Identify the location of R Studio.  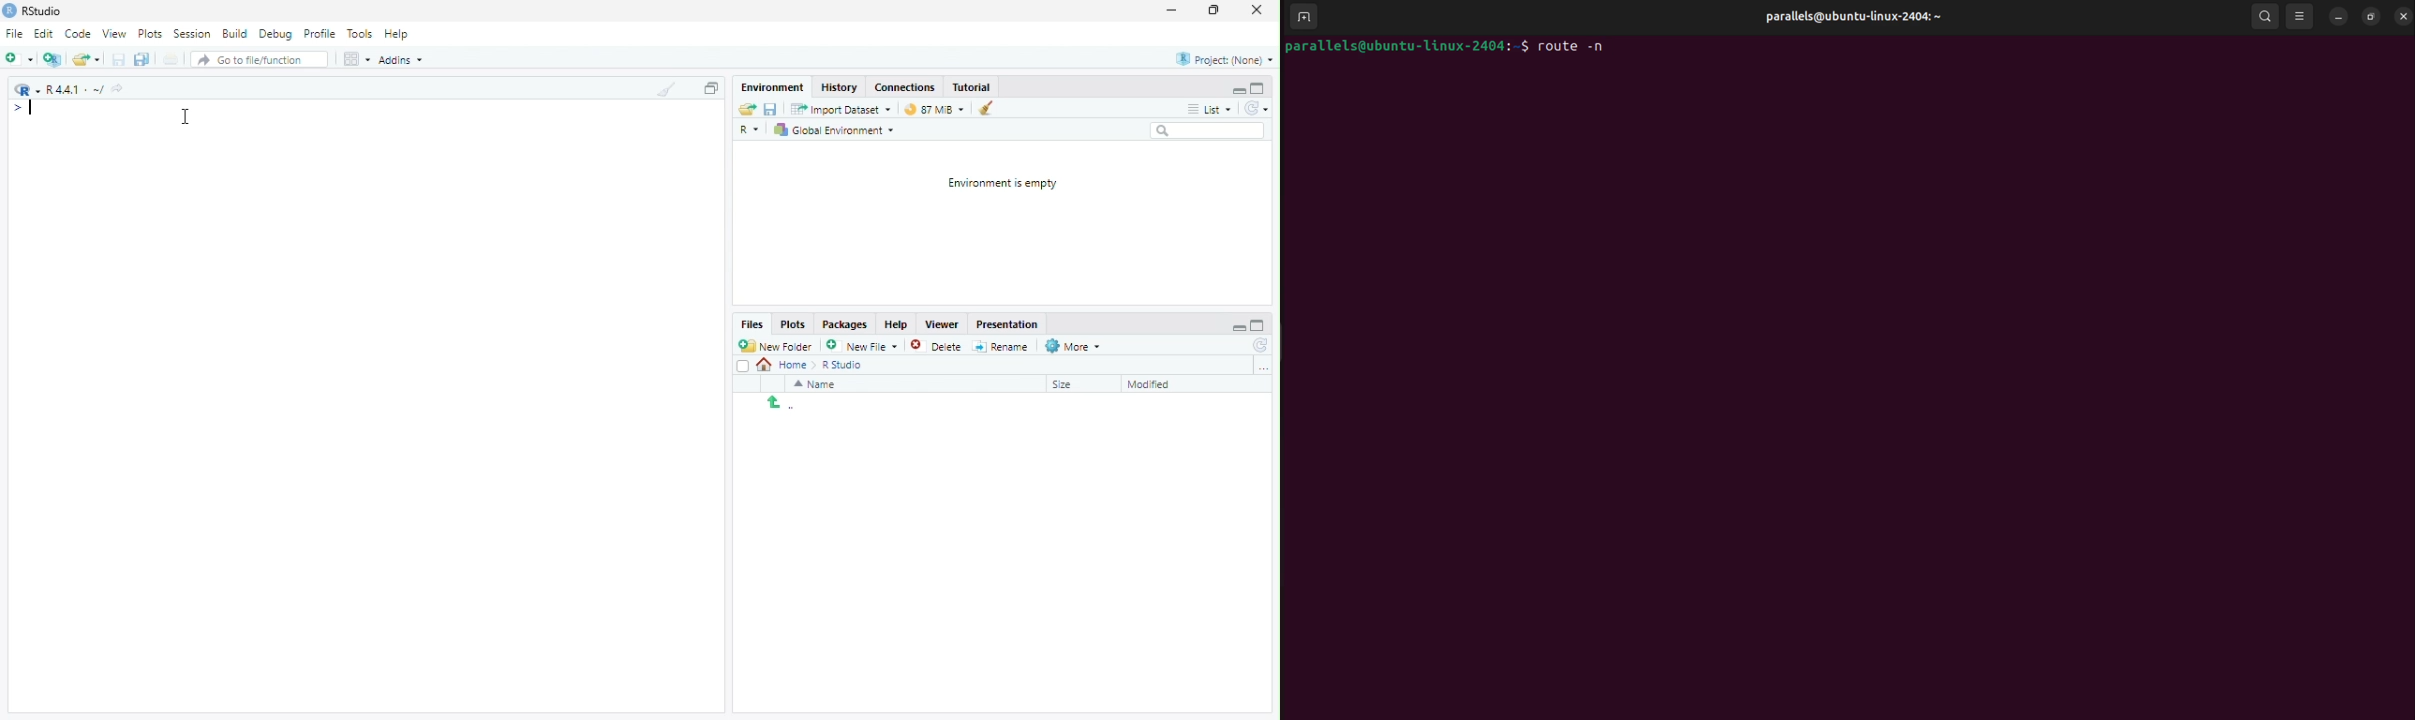
(844, 366).